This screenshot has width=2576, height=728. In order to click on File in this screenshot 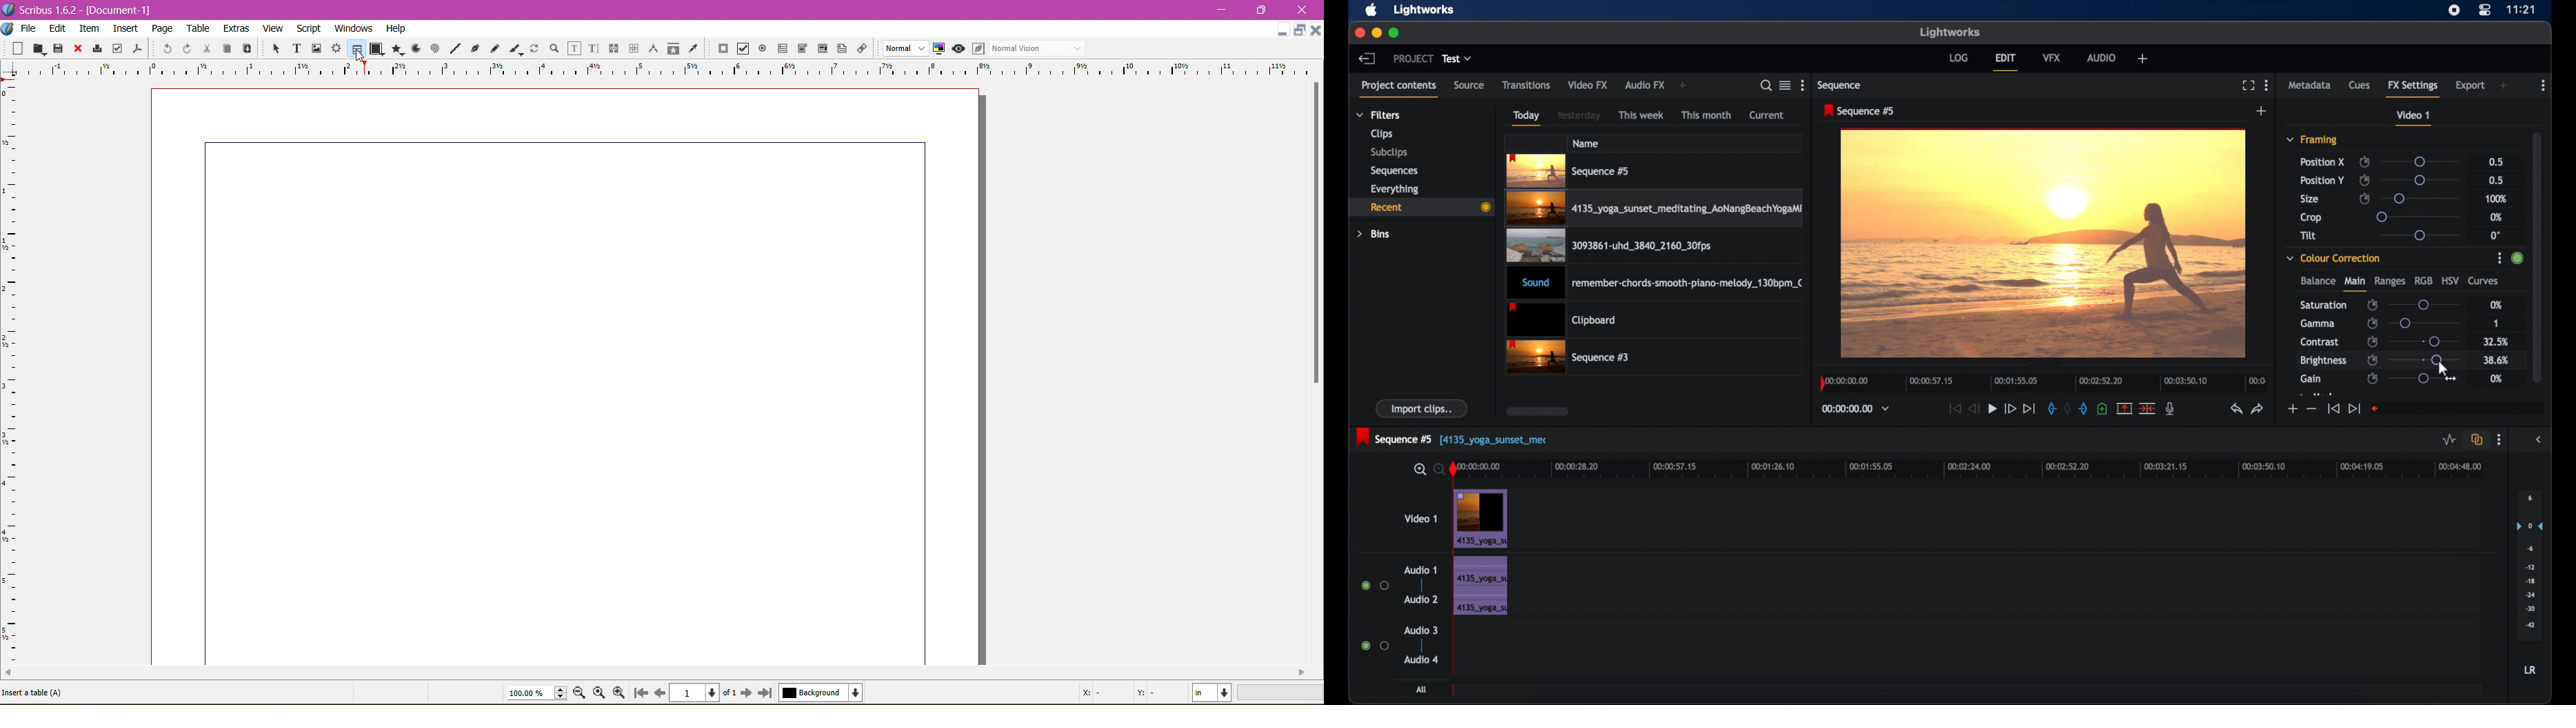, I will do `click(28, 28)`.